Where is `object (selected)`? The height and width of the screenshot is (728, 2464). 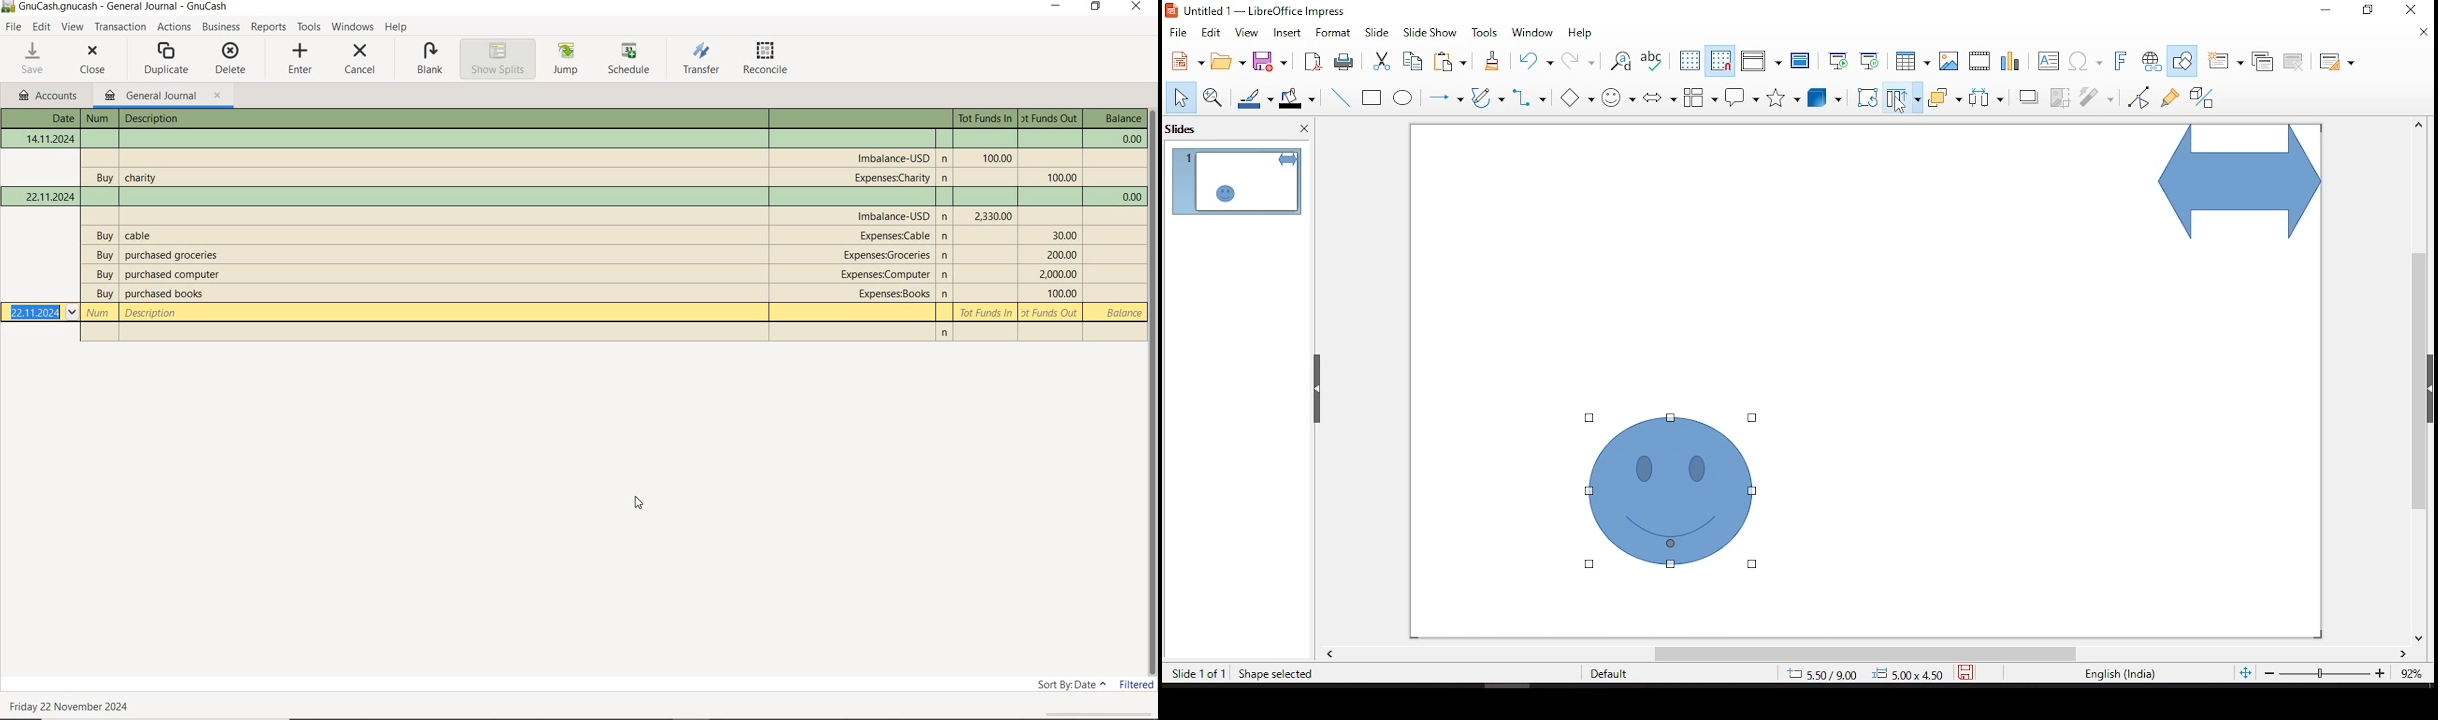 object (selected) is located at coordinates (1673, 493).